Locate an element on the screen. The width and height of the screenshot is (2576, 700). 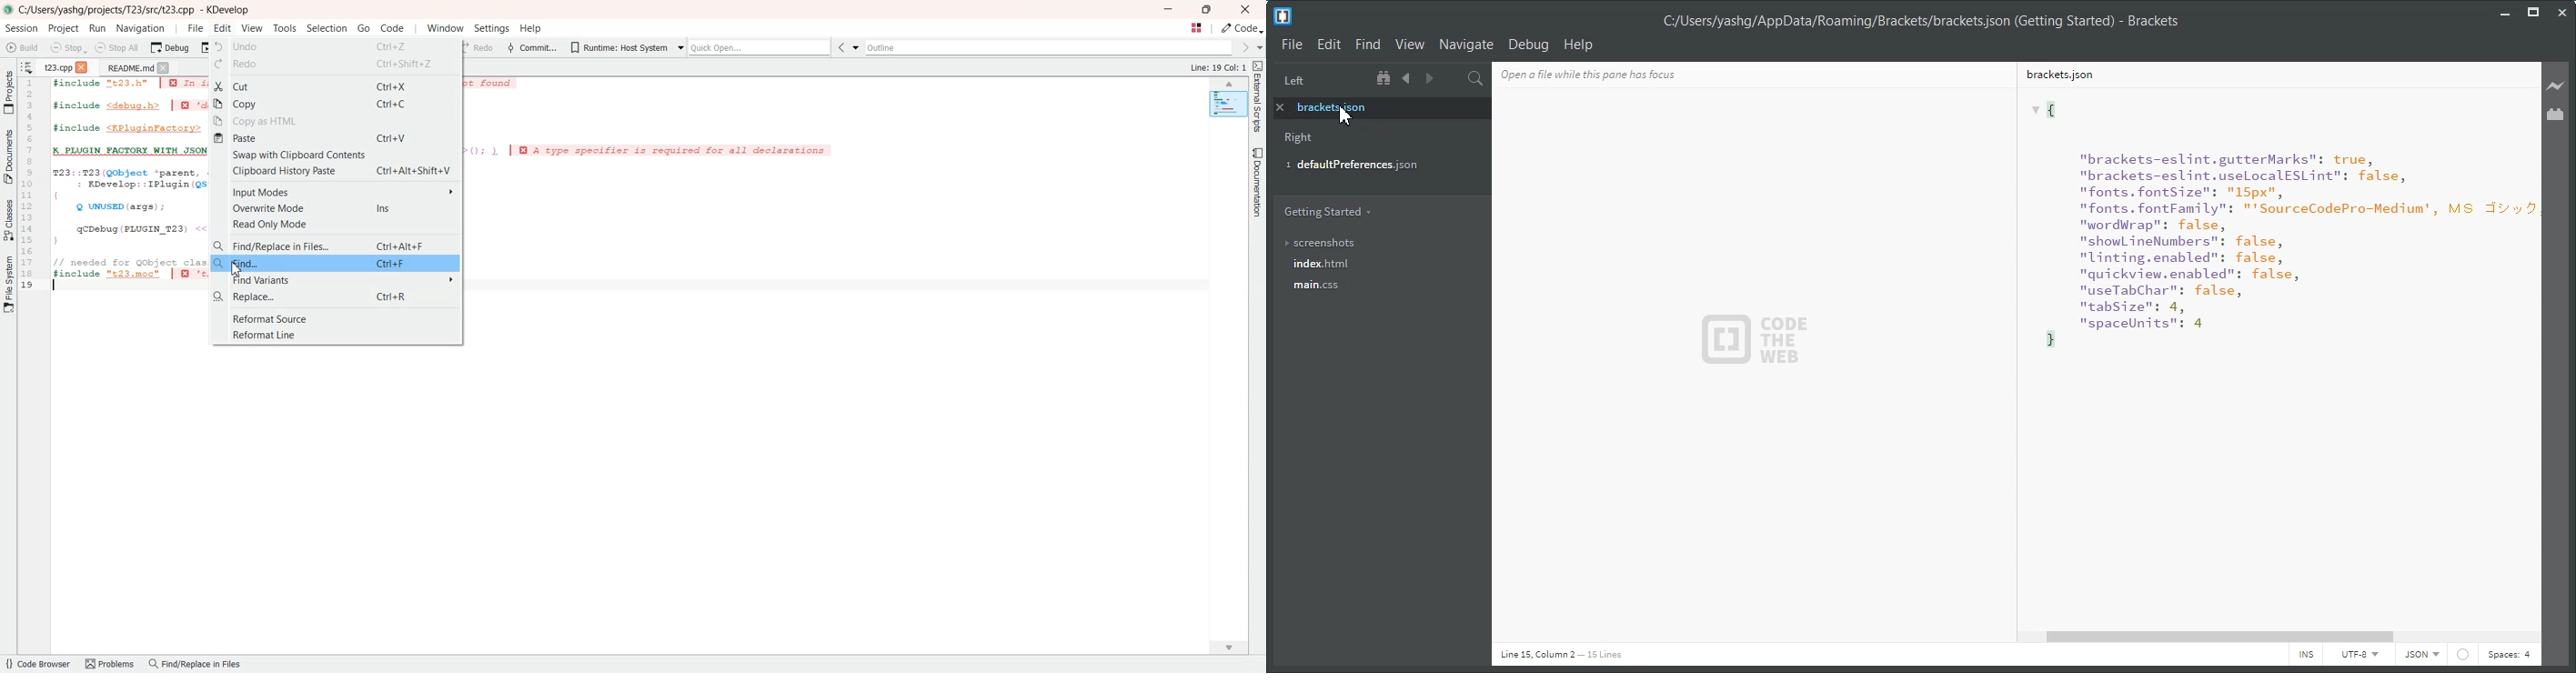
Text is located at coordinates (1618, 73).